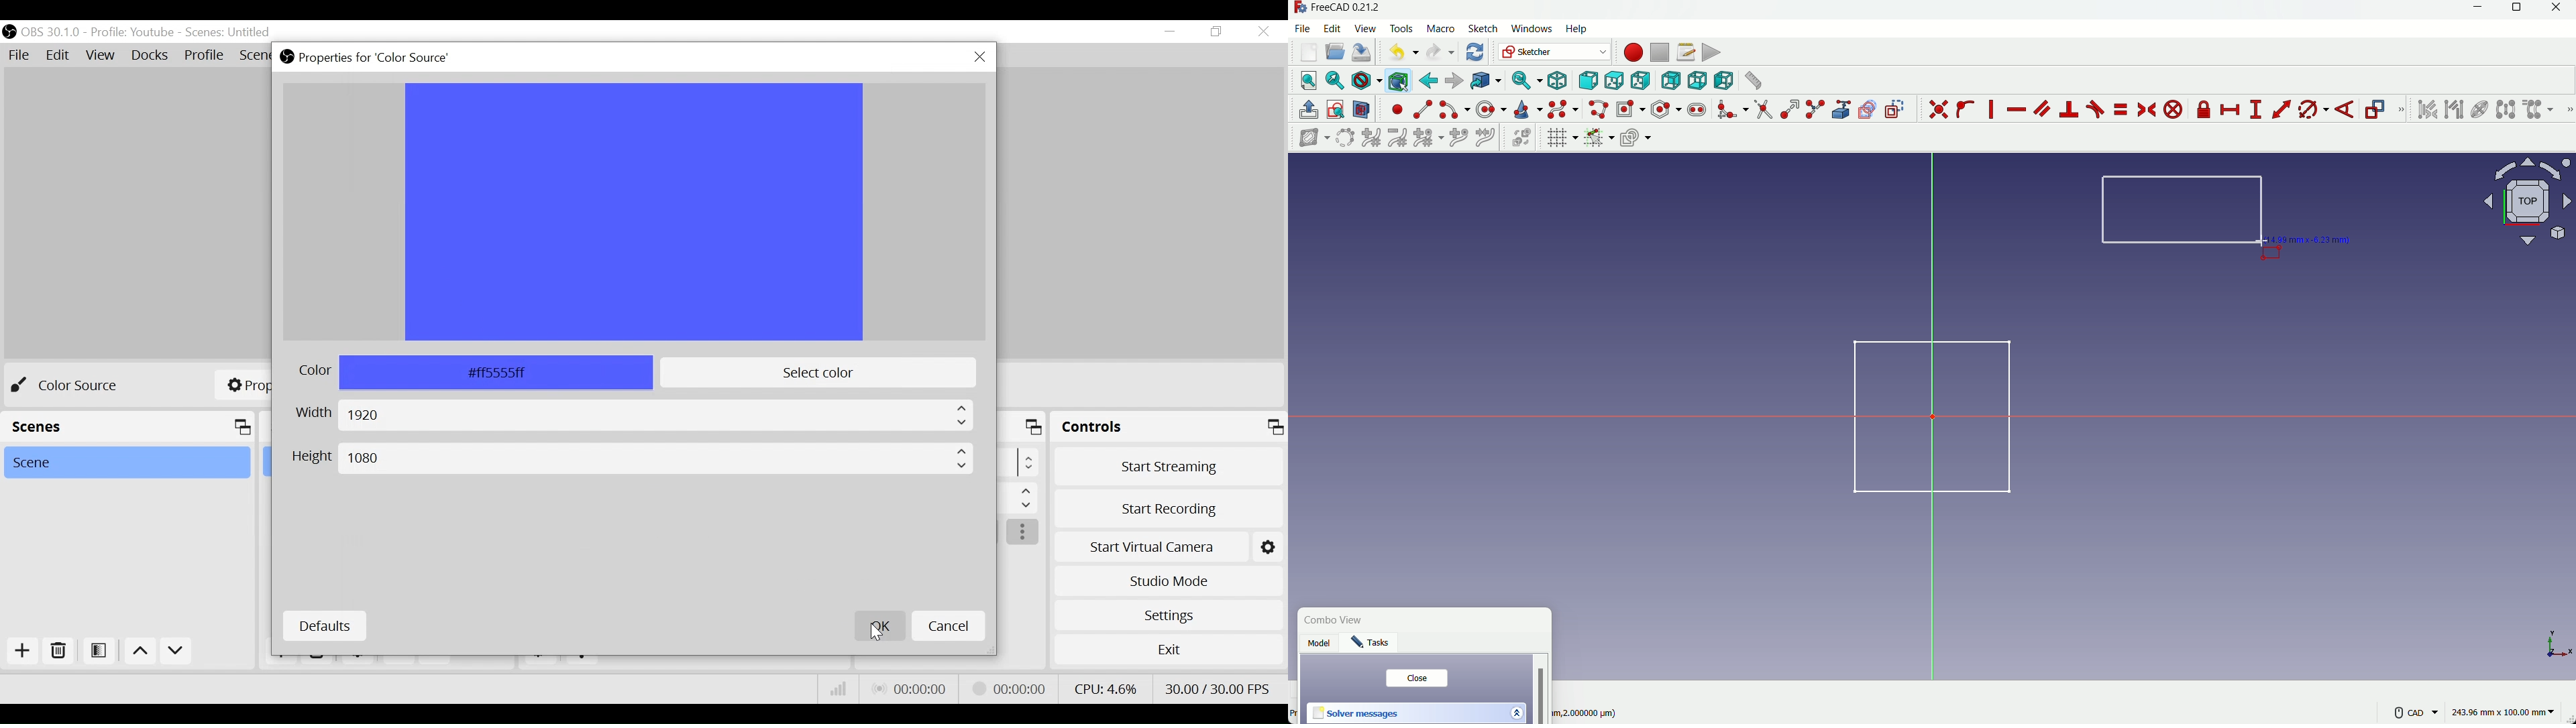 The width and height of the screenshot is (2576, 728). I want to click on Height, so click(633, 459).